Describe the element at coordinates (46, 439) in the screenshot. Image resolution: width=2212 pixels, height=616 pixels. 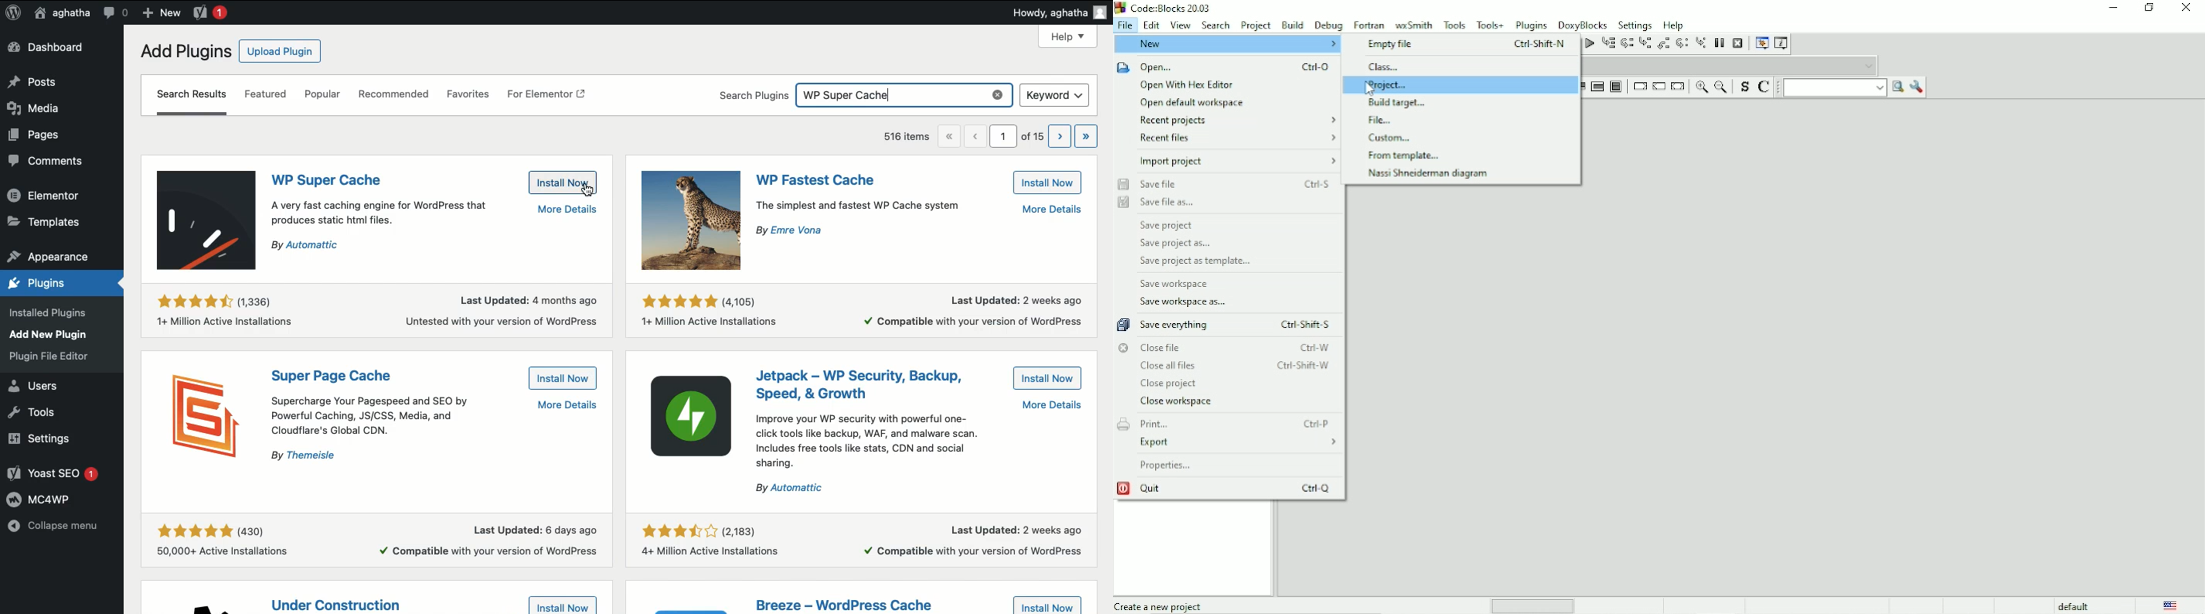
I see `Settings` at that location.